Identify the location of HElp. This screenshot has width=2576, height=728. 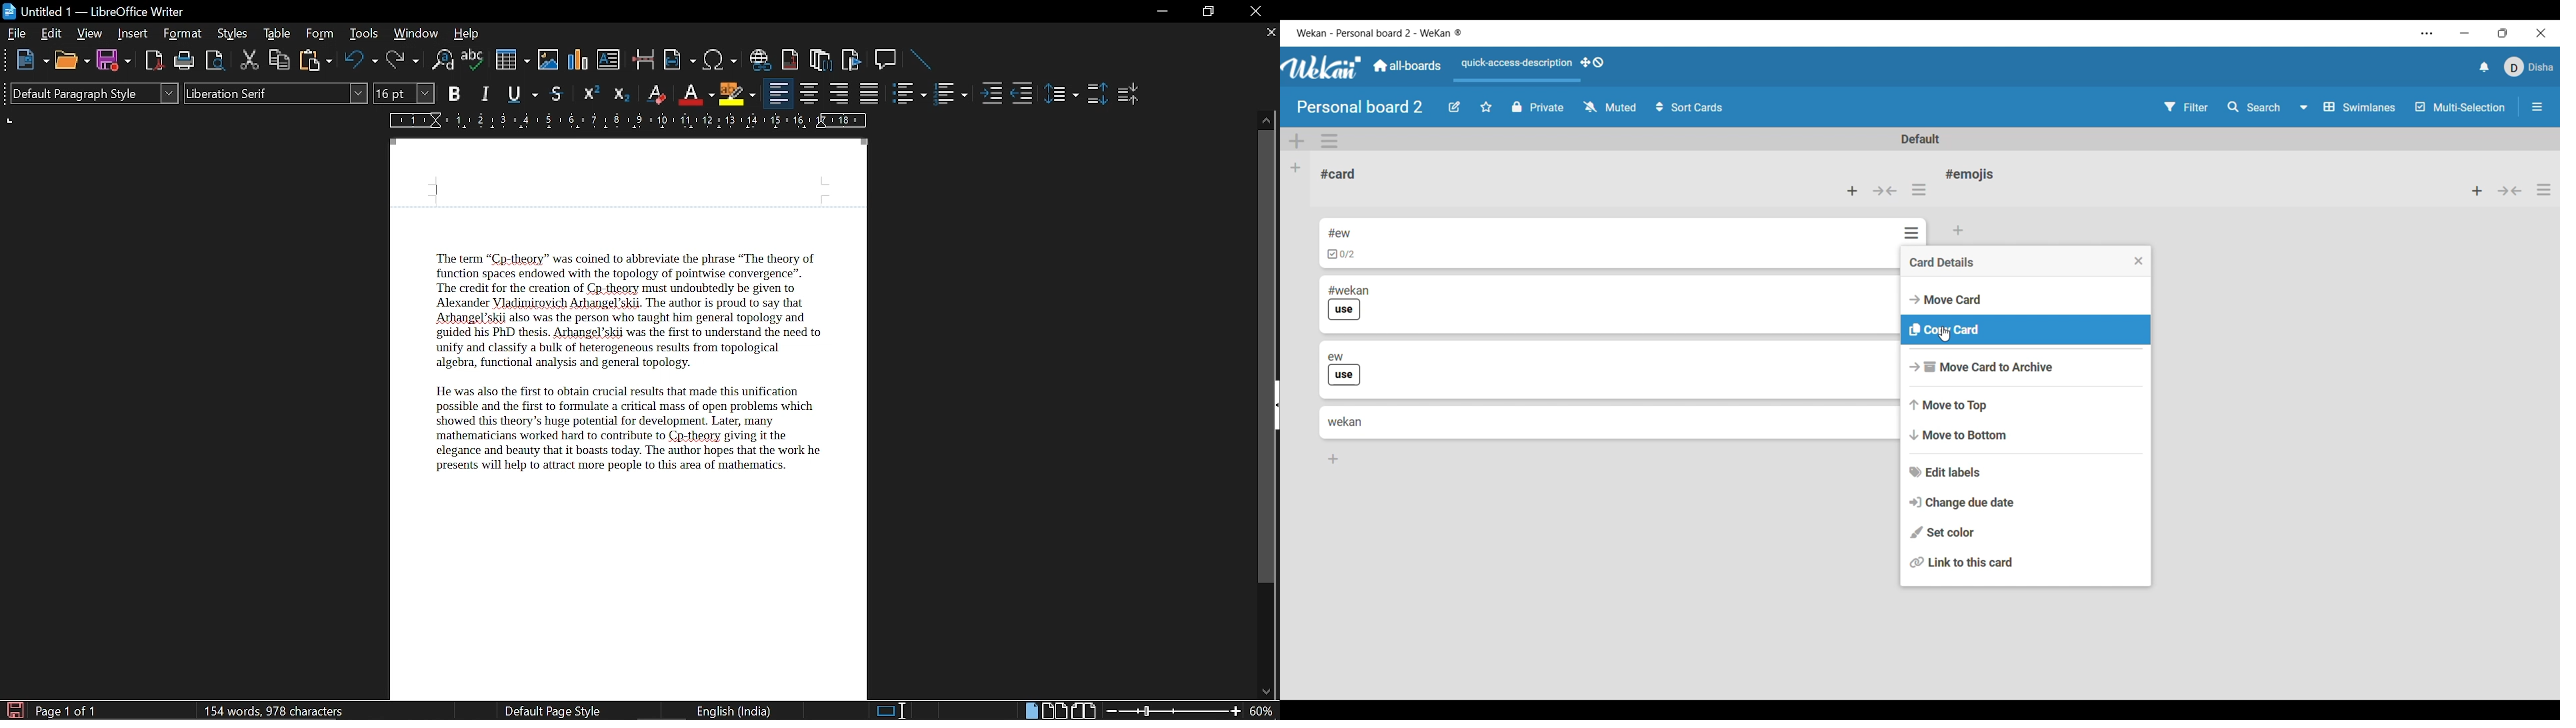
(467, 34).